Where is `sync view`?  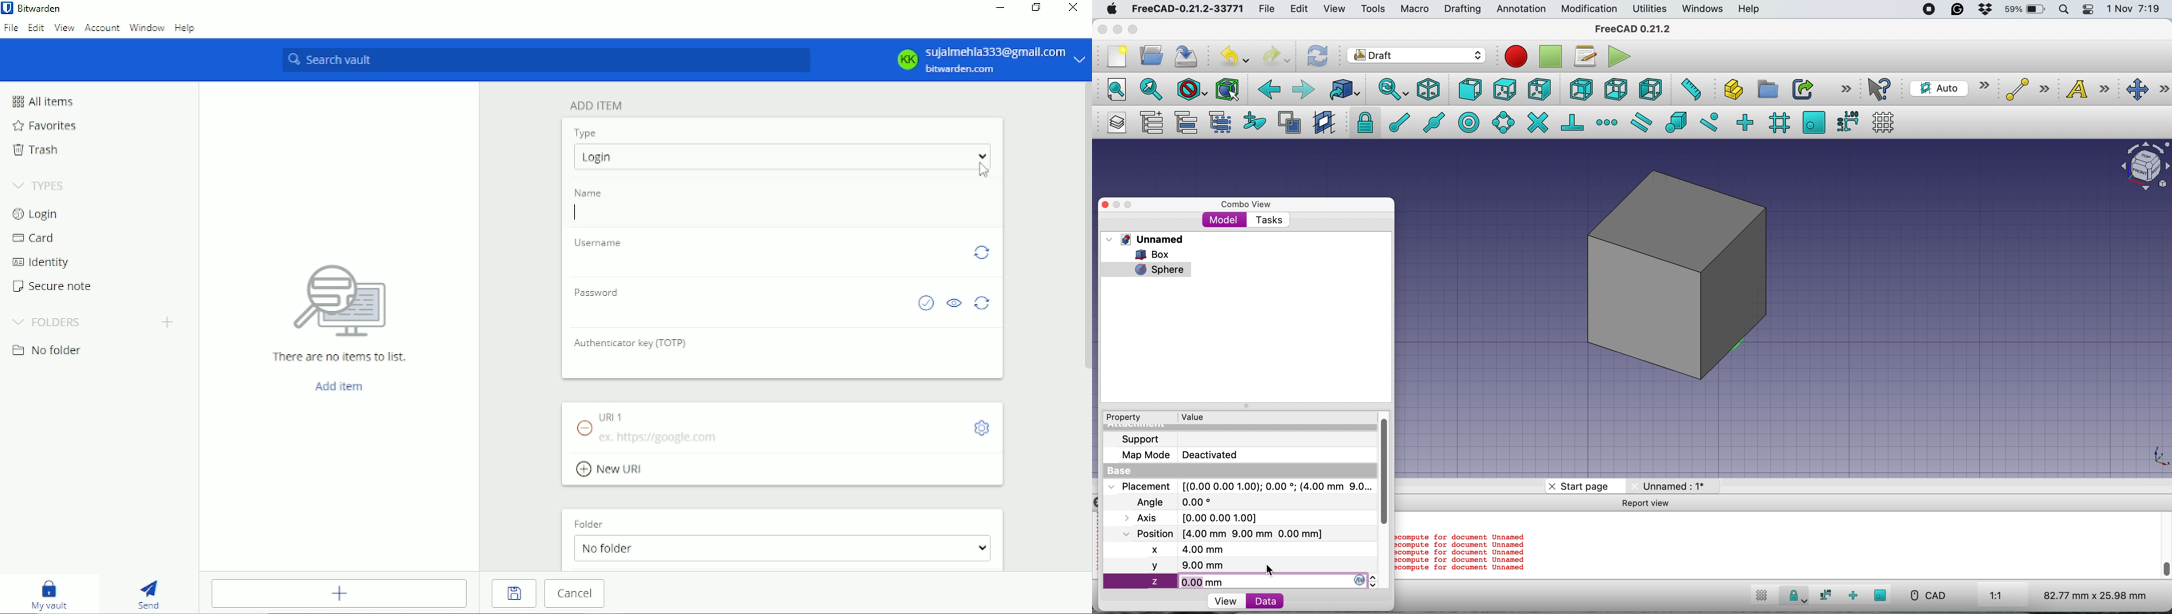
sync view is located at coordinates (1388, 90).